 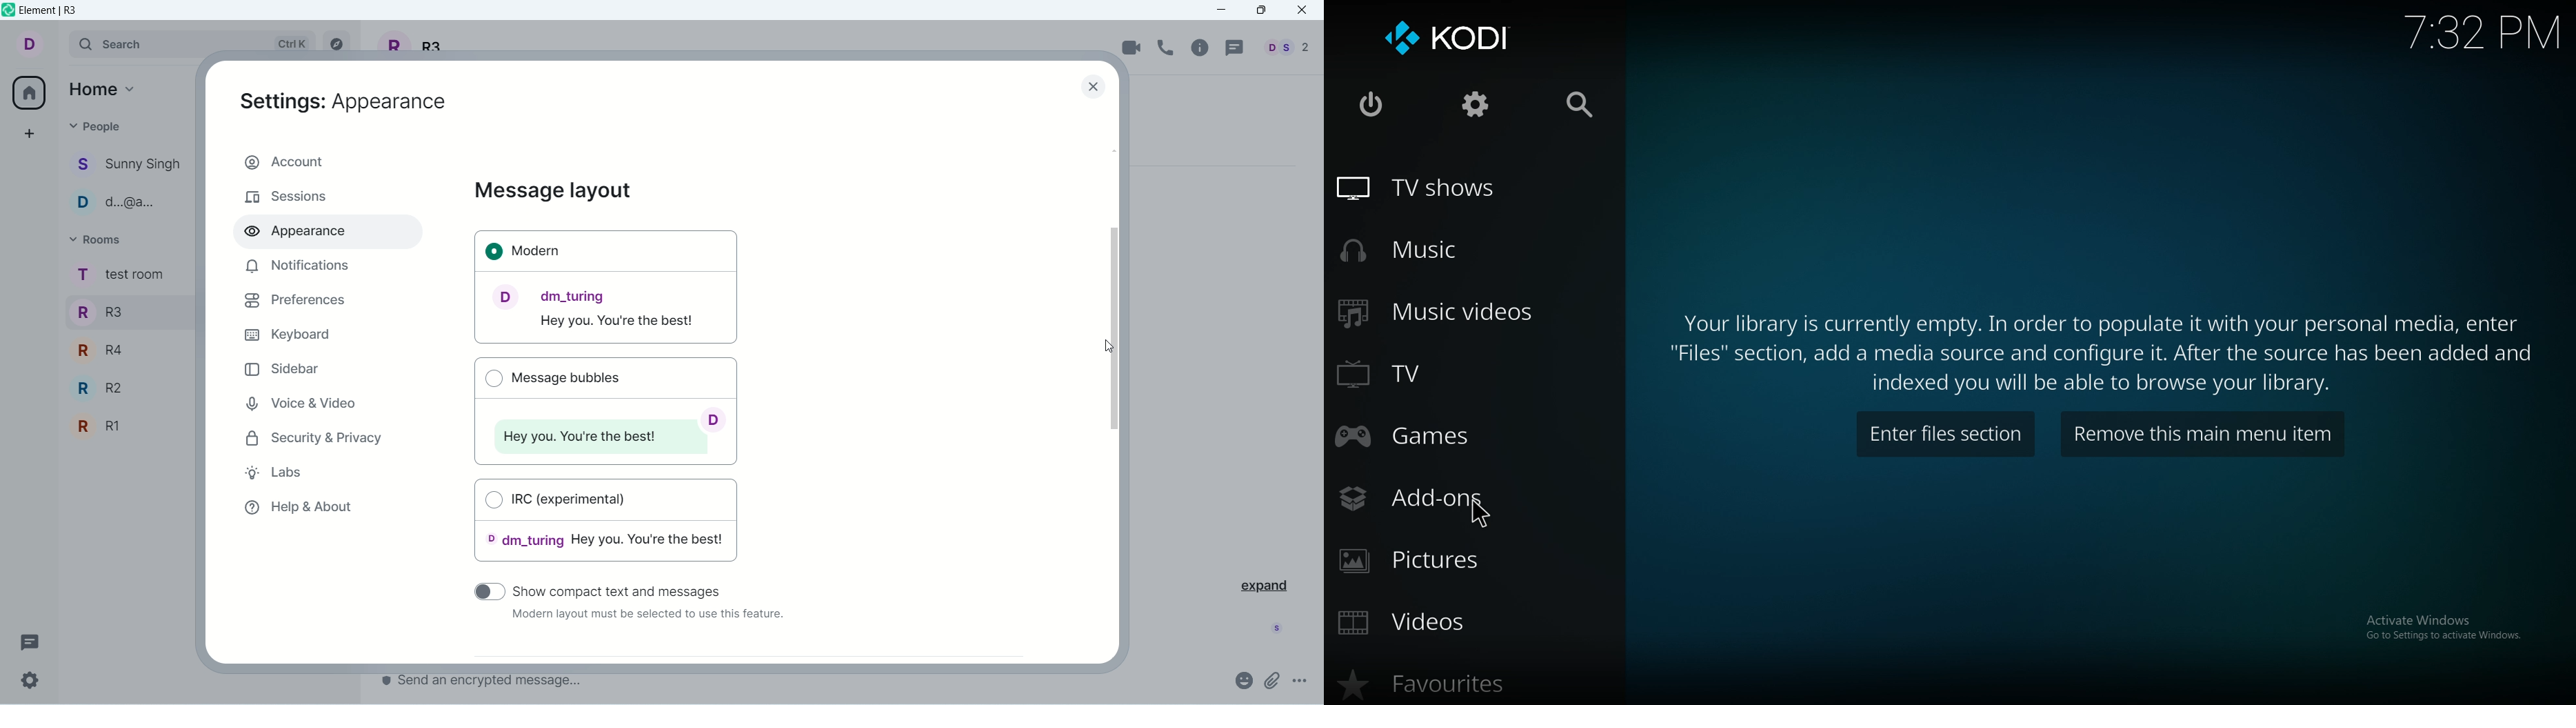 What do you see at coordinates (1232, 48) in the screenshot?
I see `threads` at bounding box center [1232, 48].